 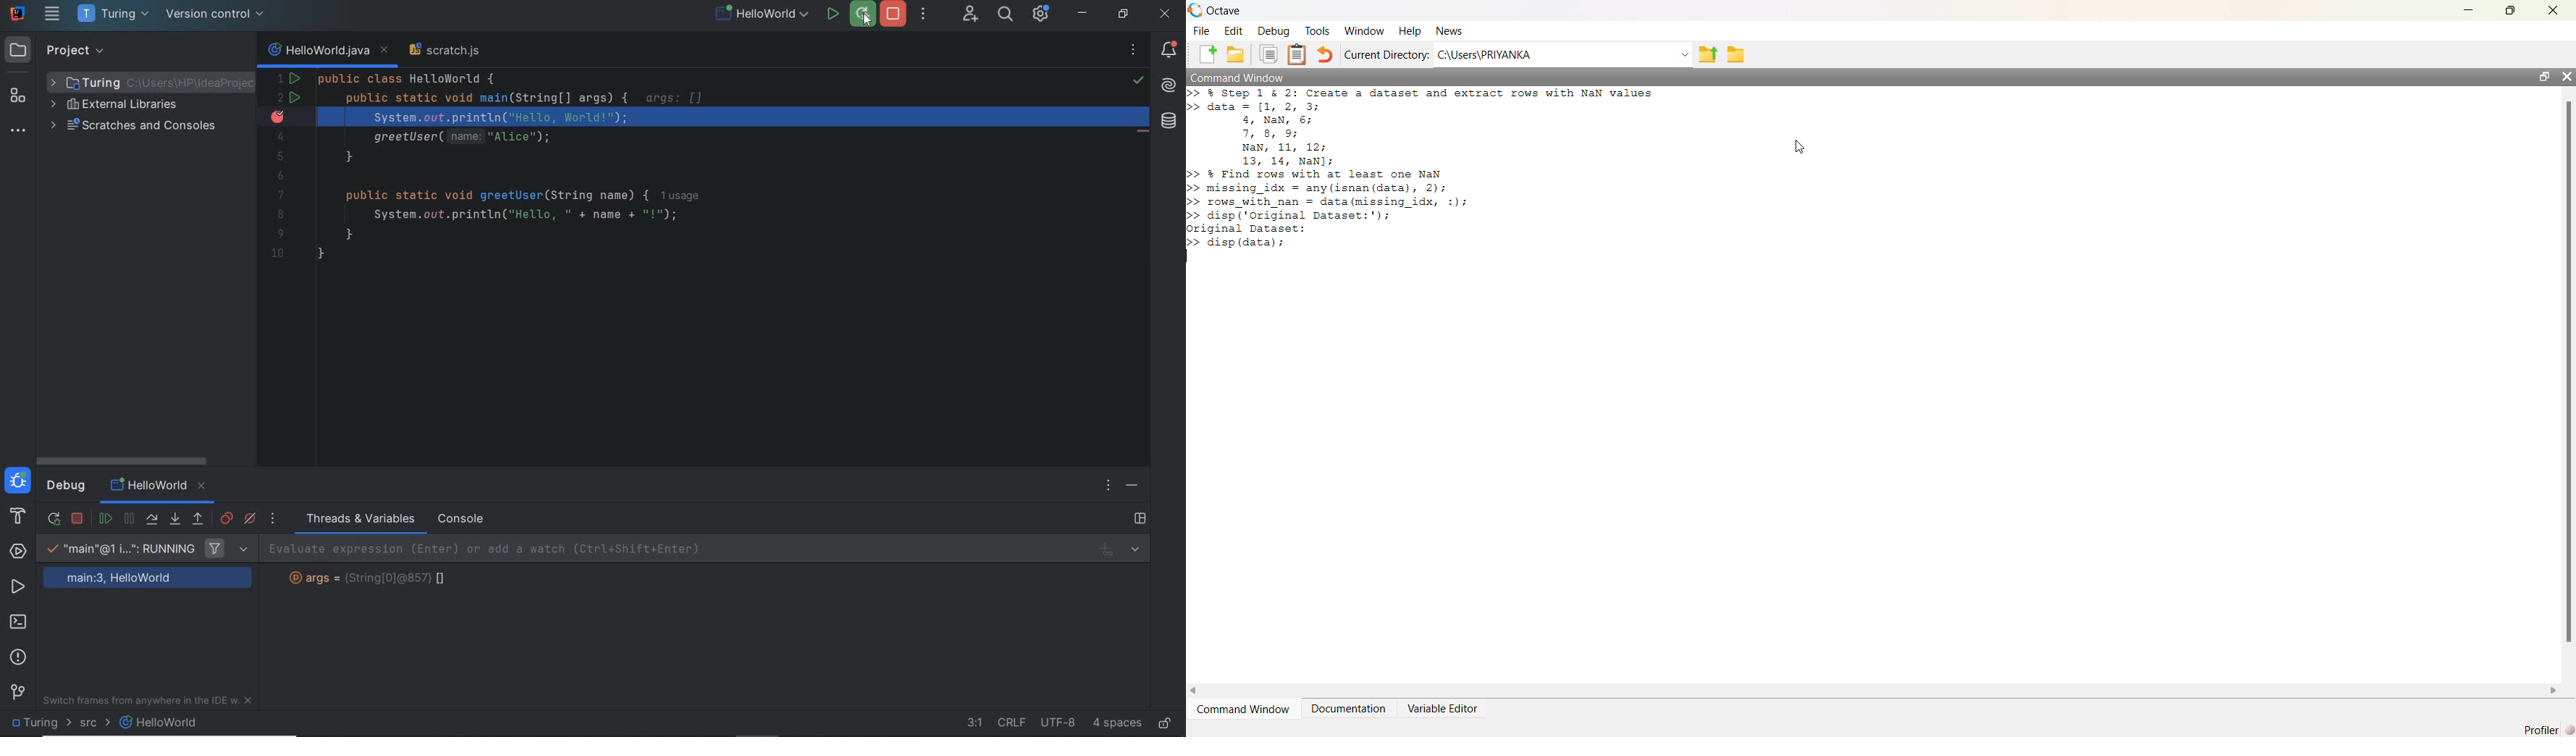 What do you see at coordinates (966, 722) in the screenshot?
I see `go to line` at bounding box center [966, 722].